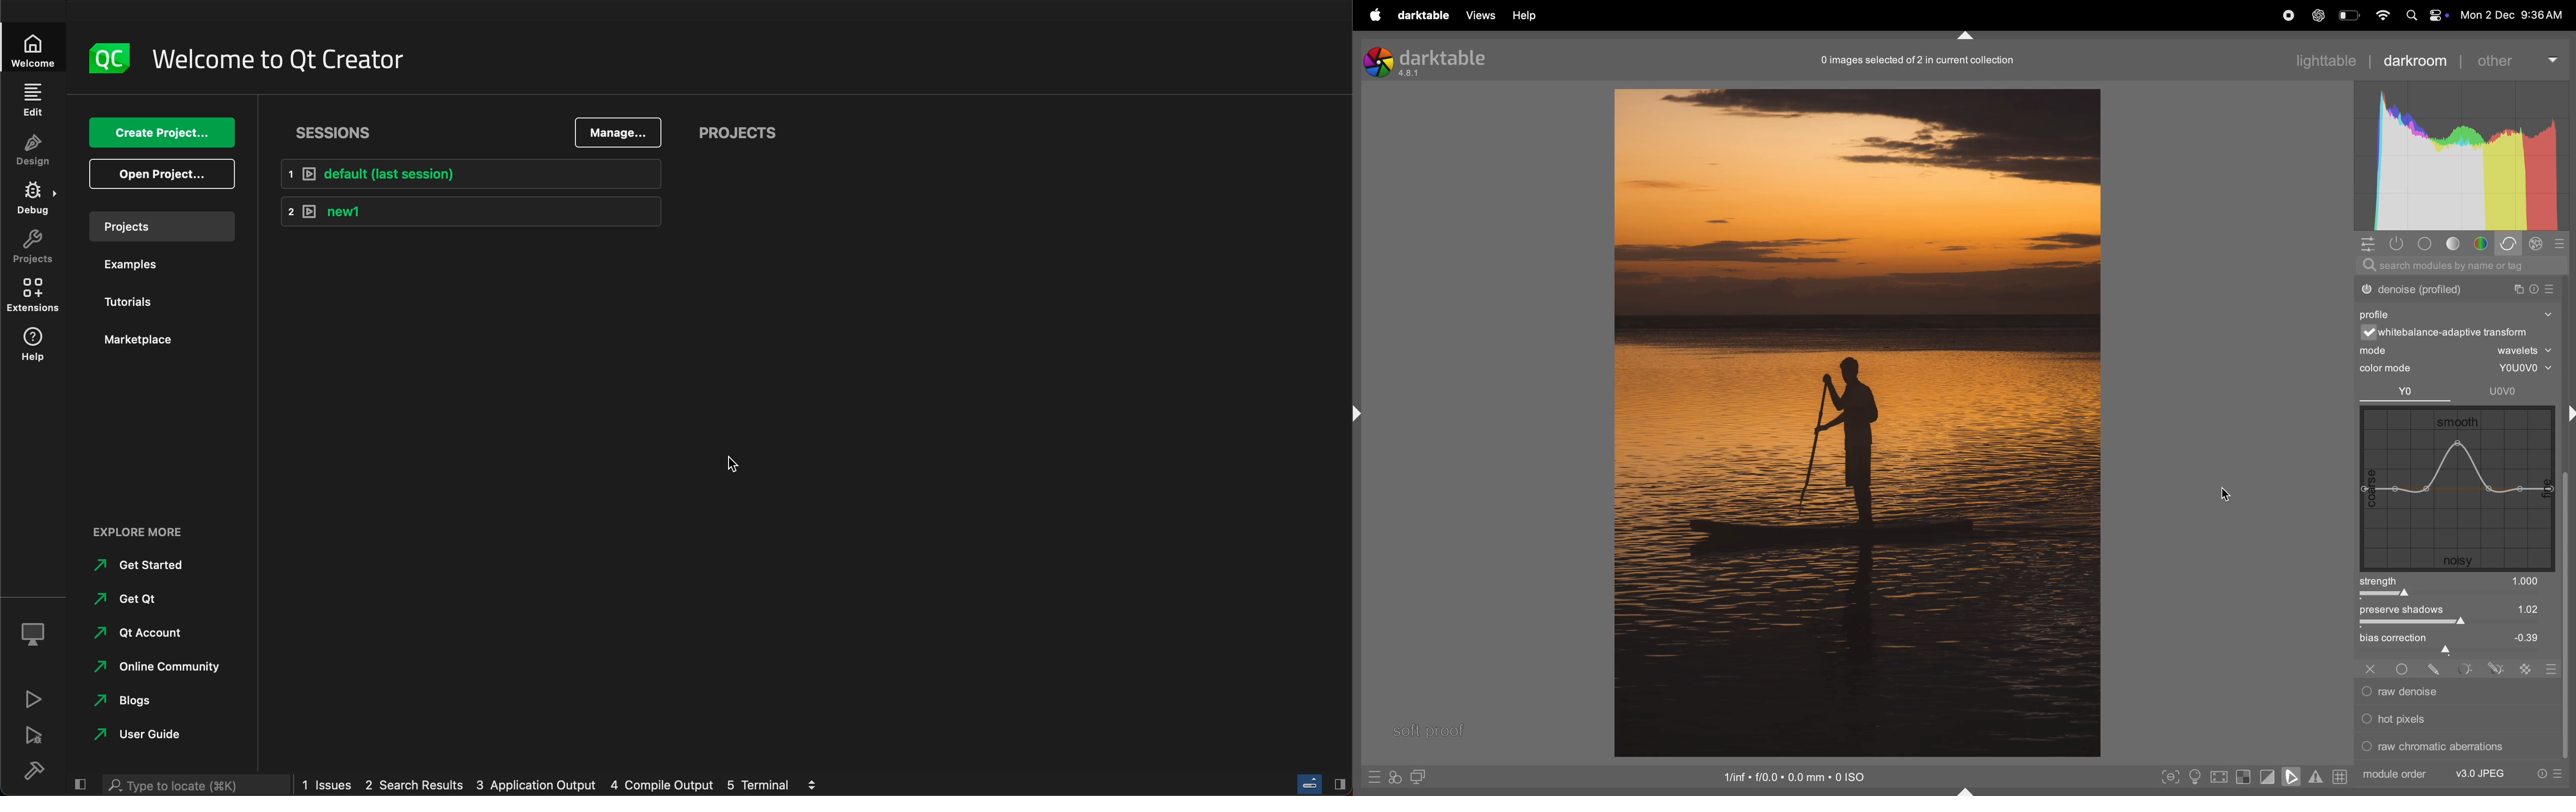  Describe the element at coordinates (618, 131) in the screenshot. I see `manage` at that location.